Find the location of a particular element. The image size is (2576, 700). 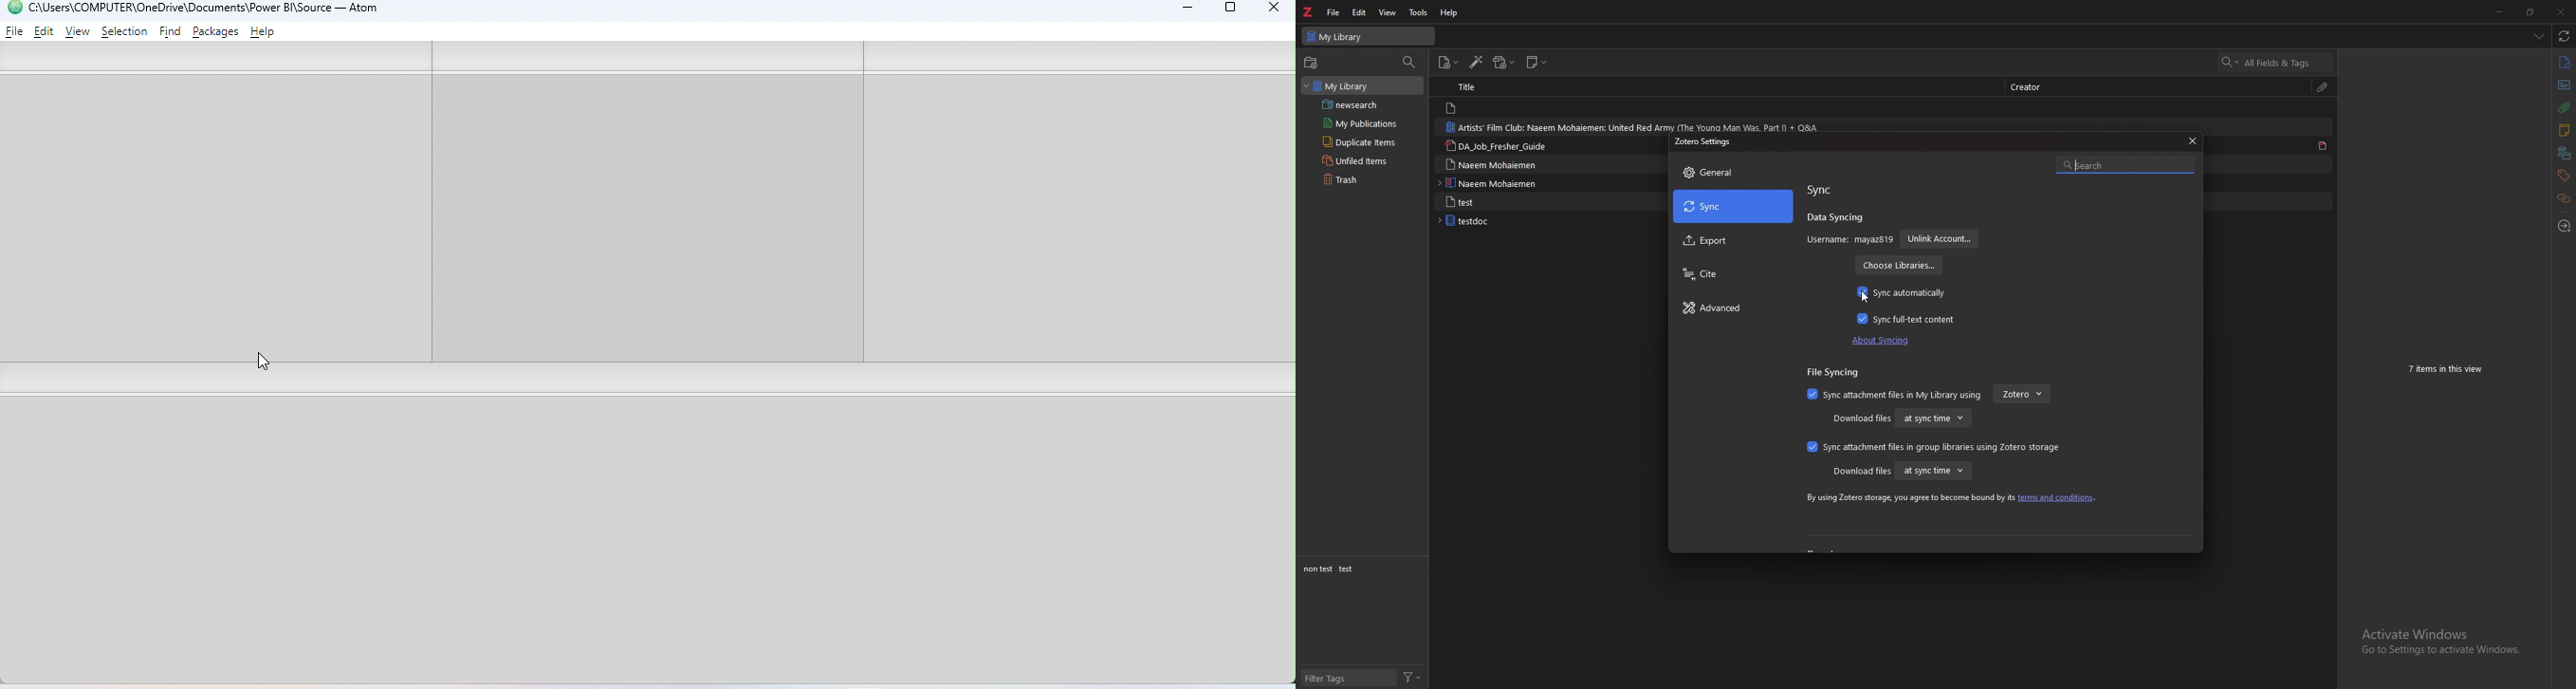

advanced is located at coordinates (1732, 308).